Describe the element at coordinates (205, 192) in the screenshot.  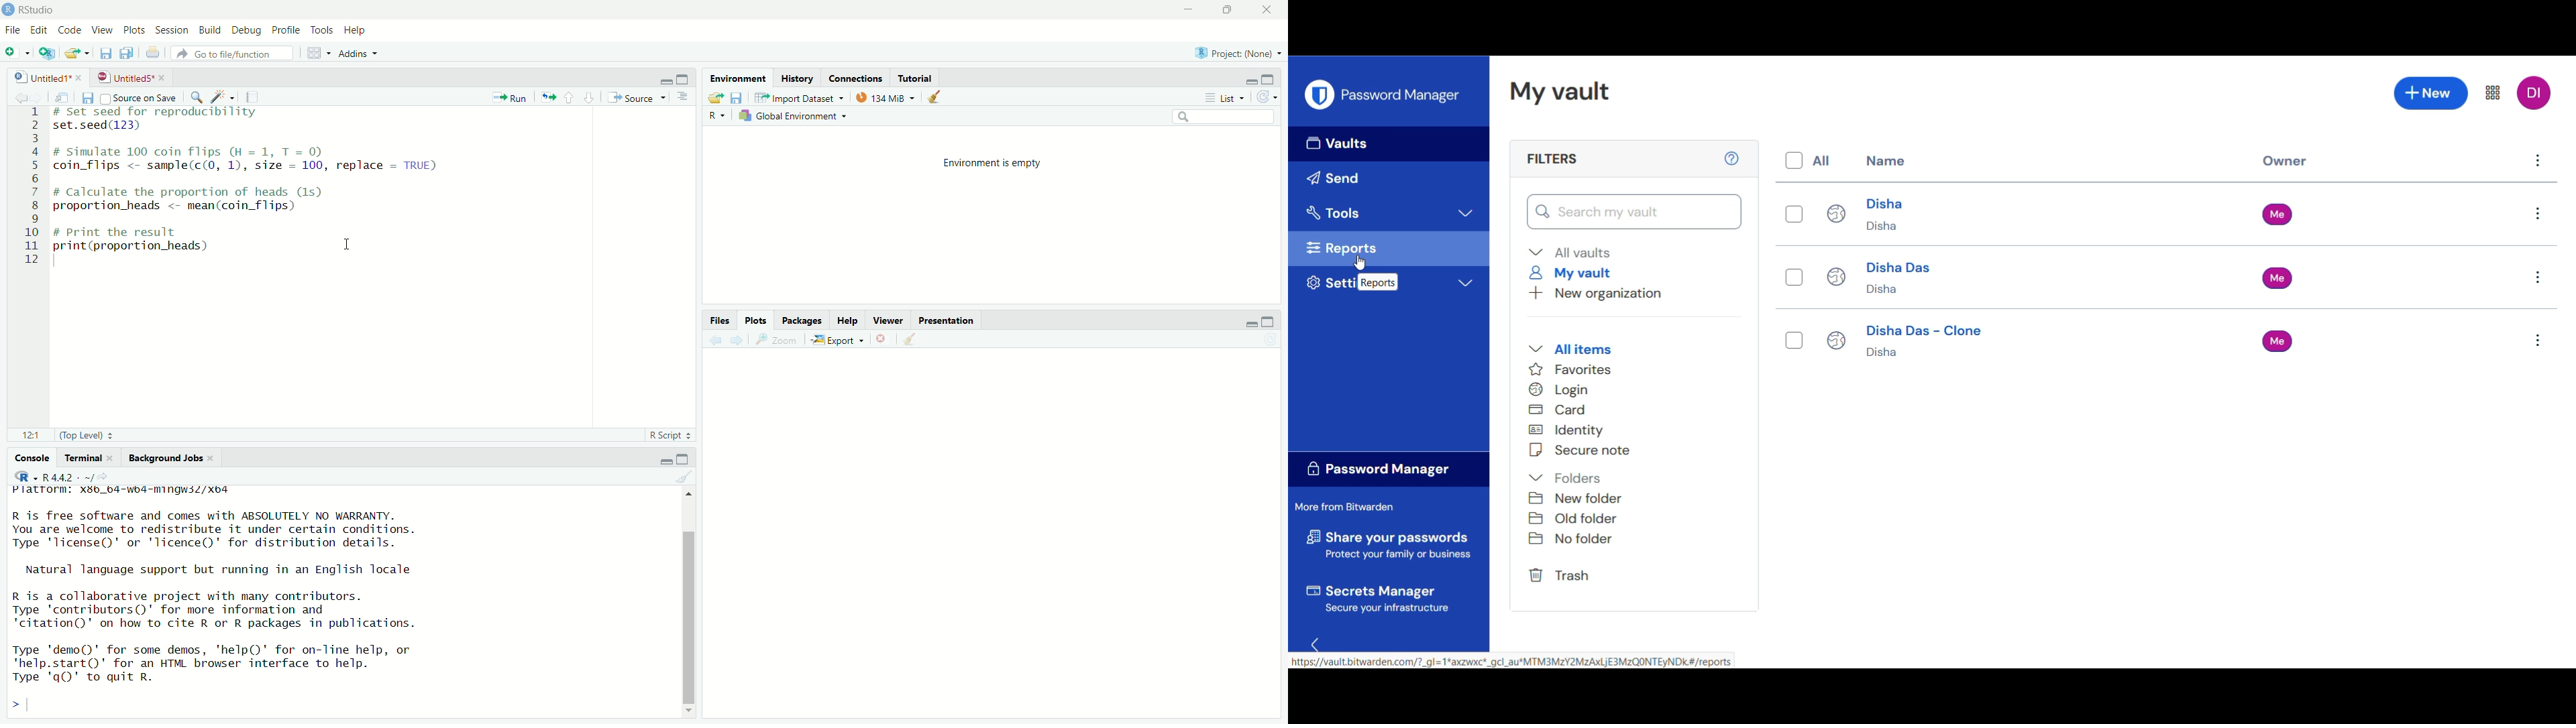
I see `# Calculate the proportion of heads (1s)` at that location.